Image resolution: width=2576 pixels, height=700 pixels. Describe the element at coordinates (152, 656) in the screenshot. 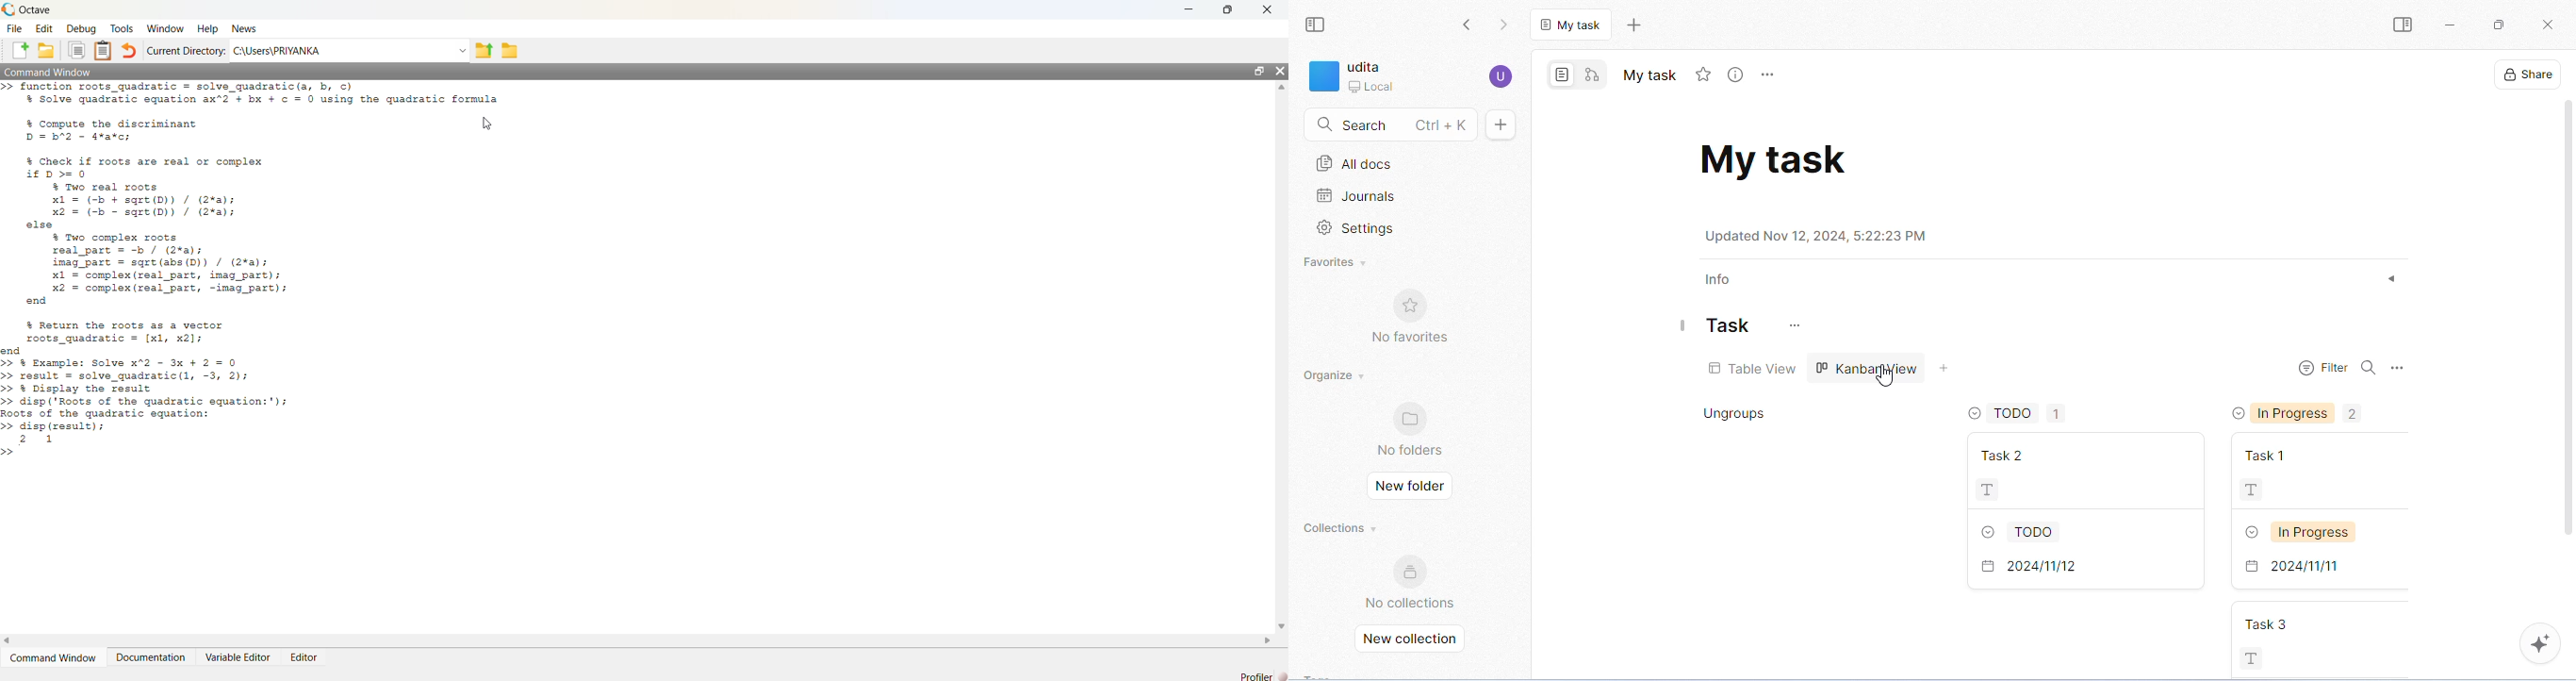

I see `Documentation` at that location.